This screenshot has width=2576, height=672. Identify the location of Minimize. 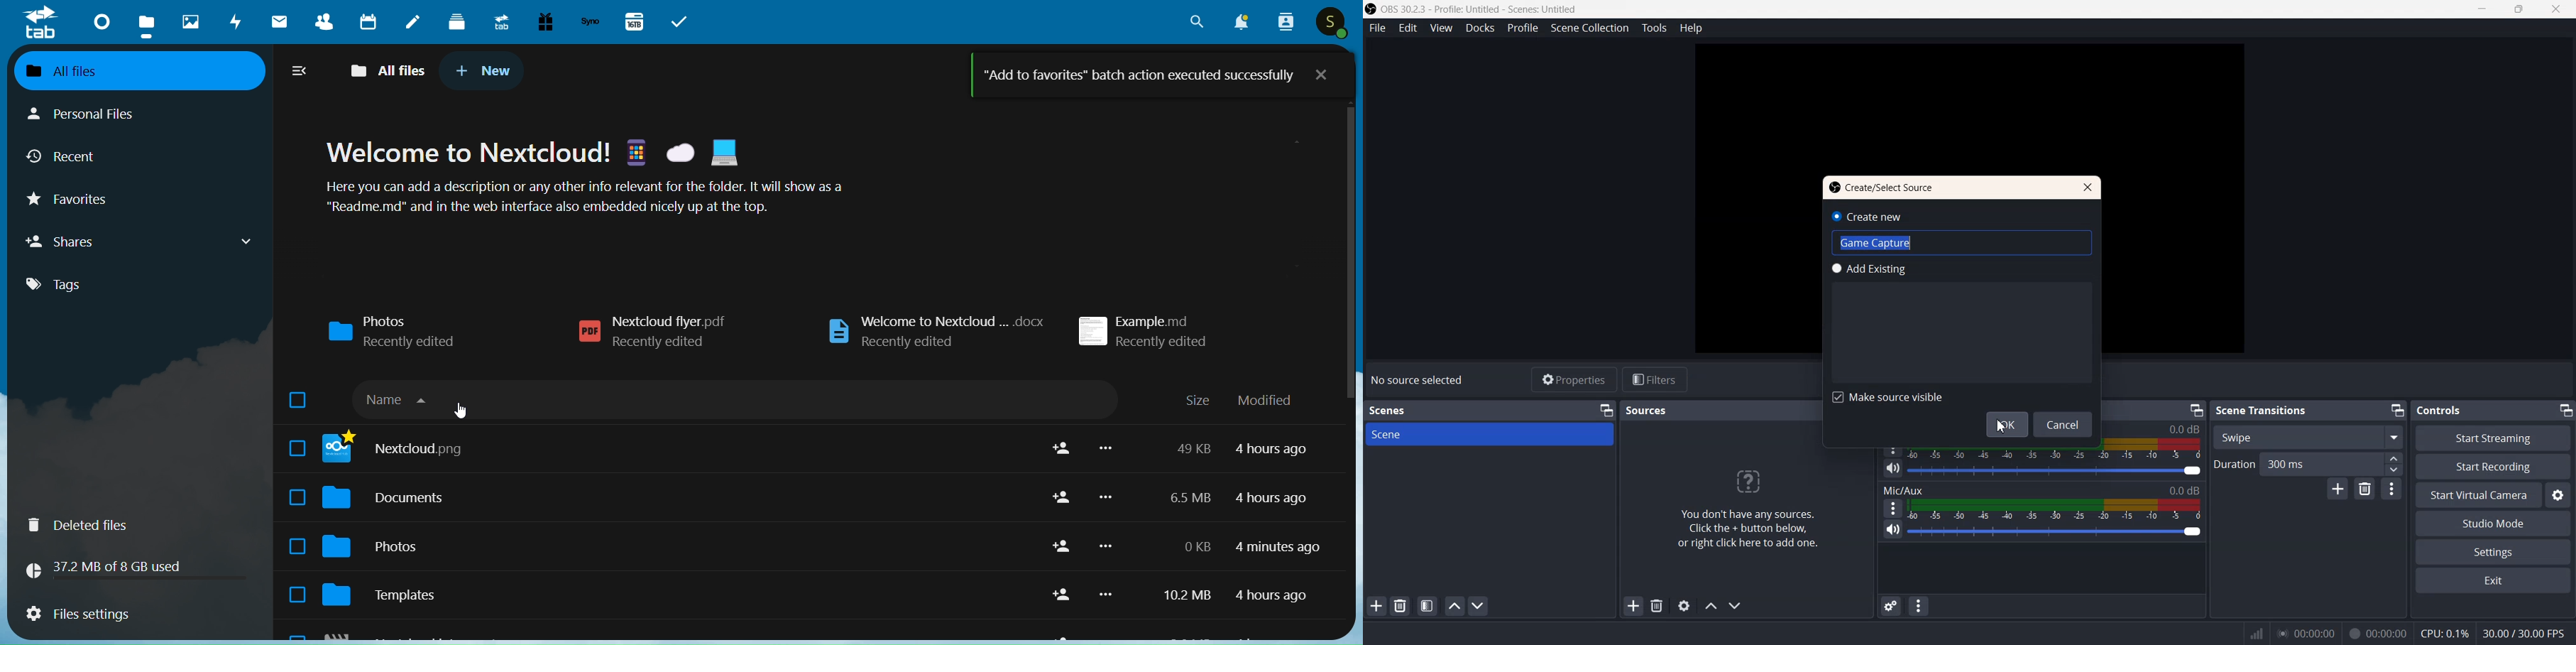
(2397, 410).